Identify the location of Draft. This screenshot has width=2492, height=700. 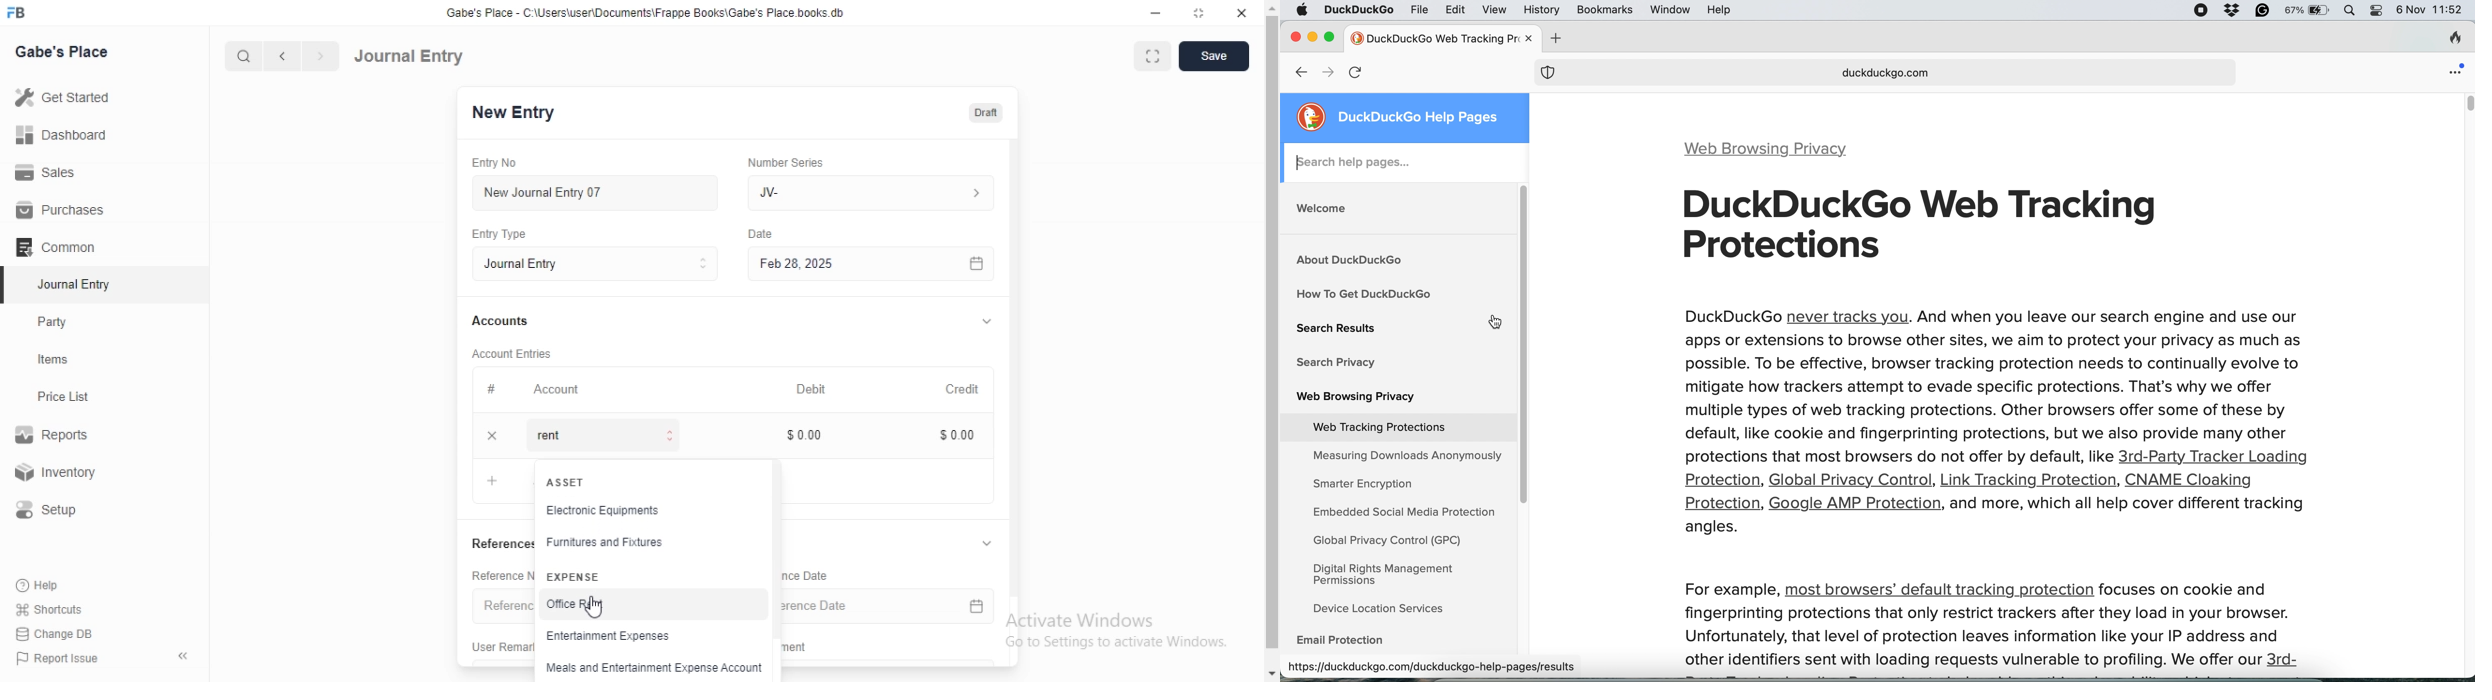
(993, 113).